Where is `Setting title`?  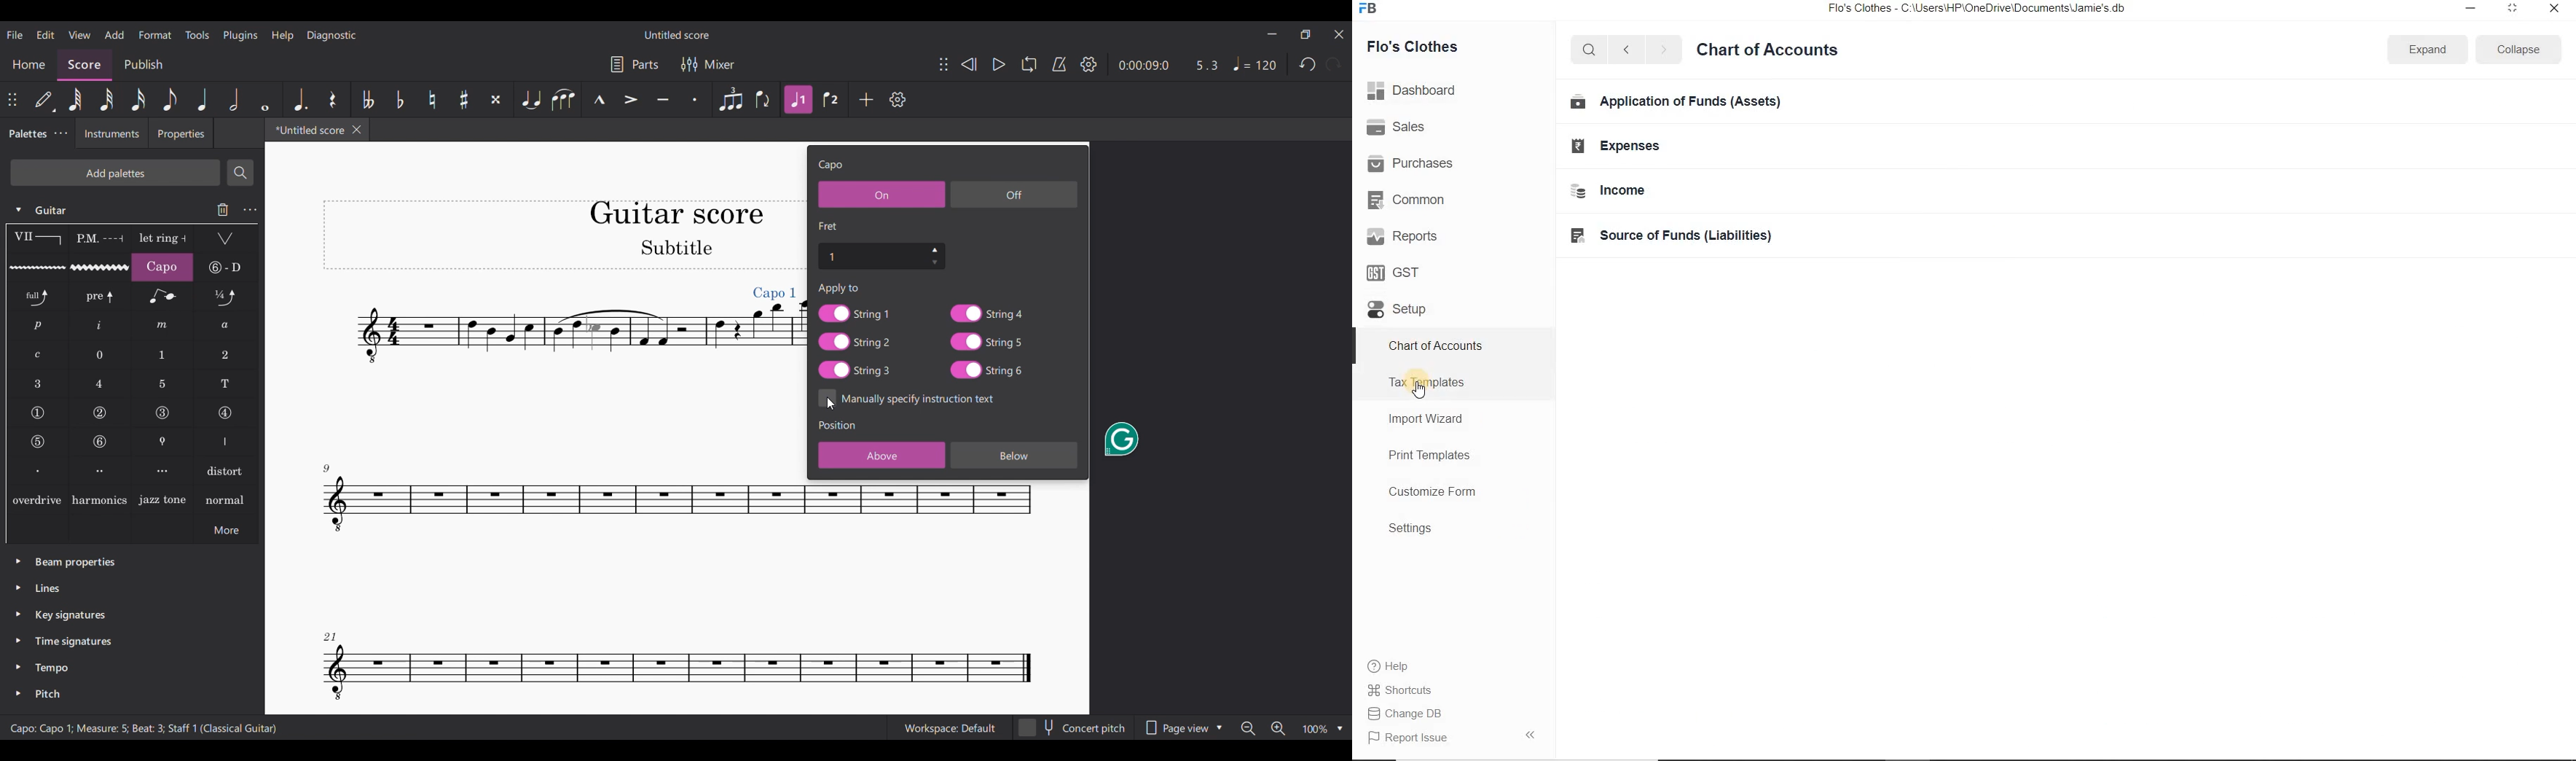 Setting title is located at coordinates (831, 166).